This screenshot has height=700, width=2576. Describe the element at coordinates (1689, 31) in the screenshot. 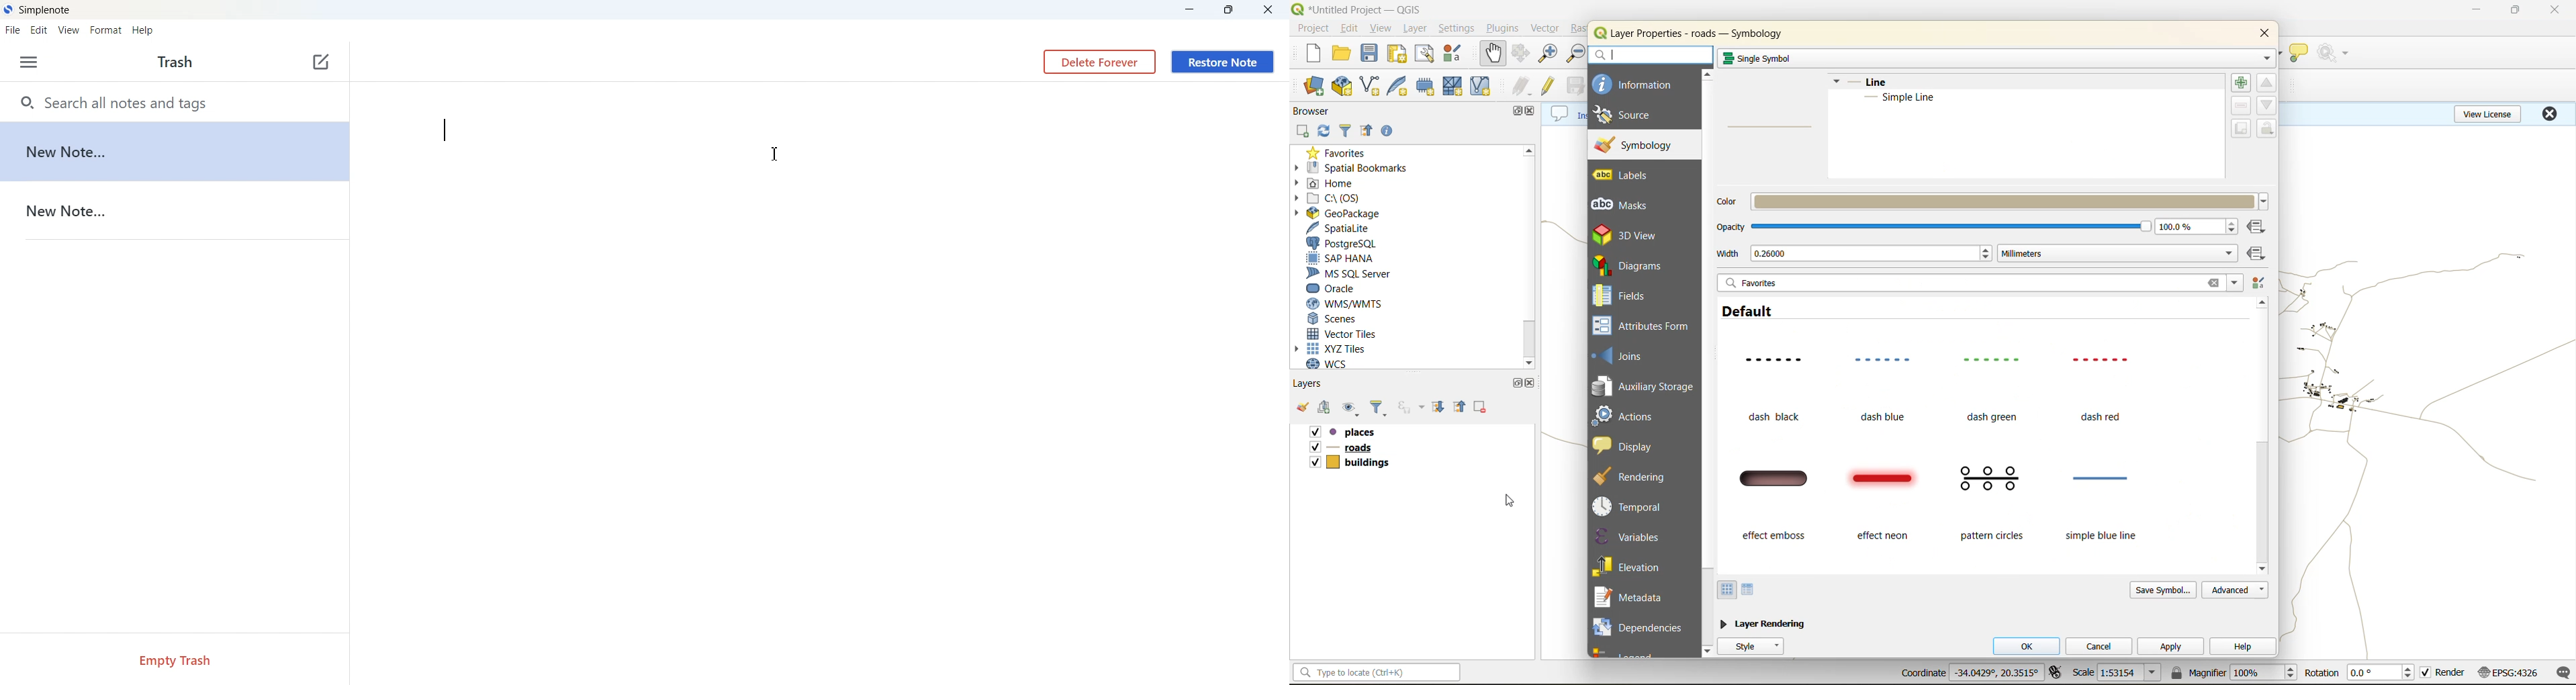

I see `layer properties` at that location.